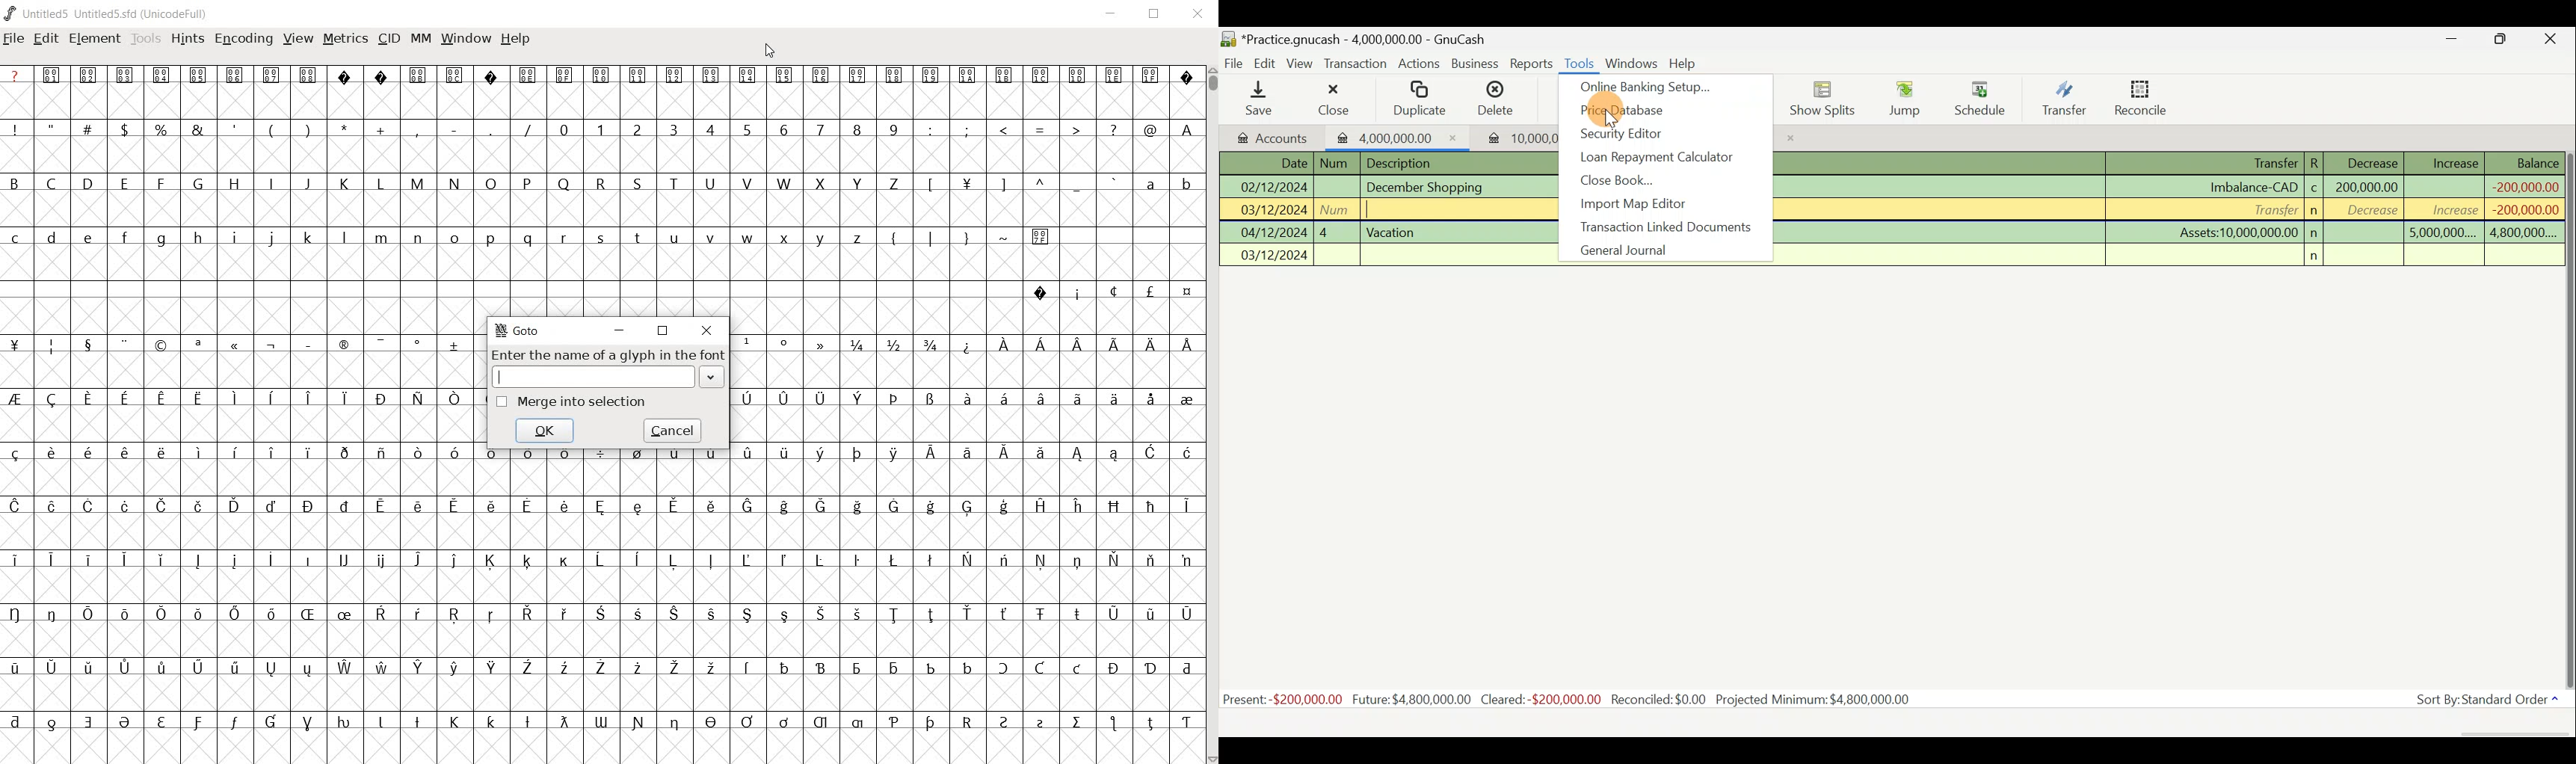 This screenshot has width=2576, height=784. I want to click on 9, so click(893, 129).